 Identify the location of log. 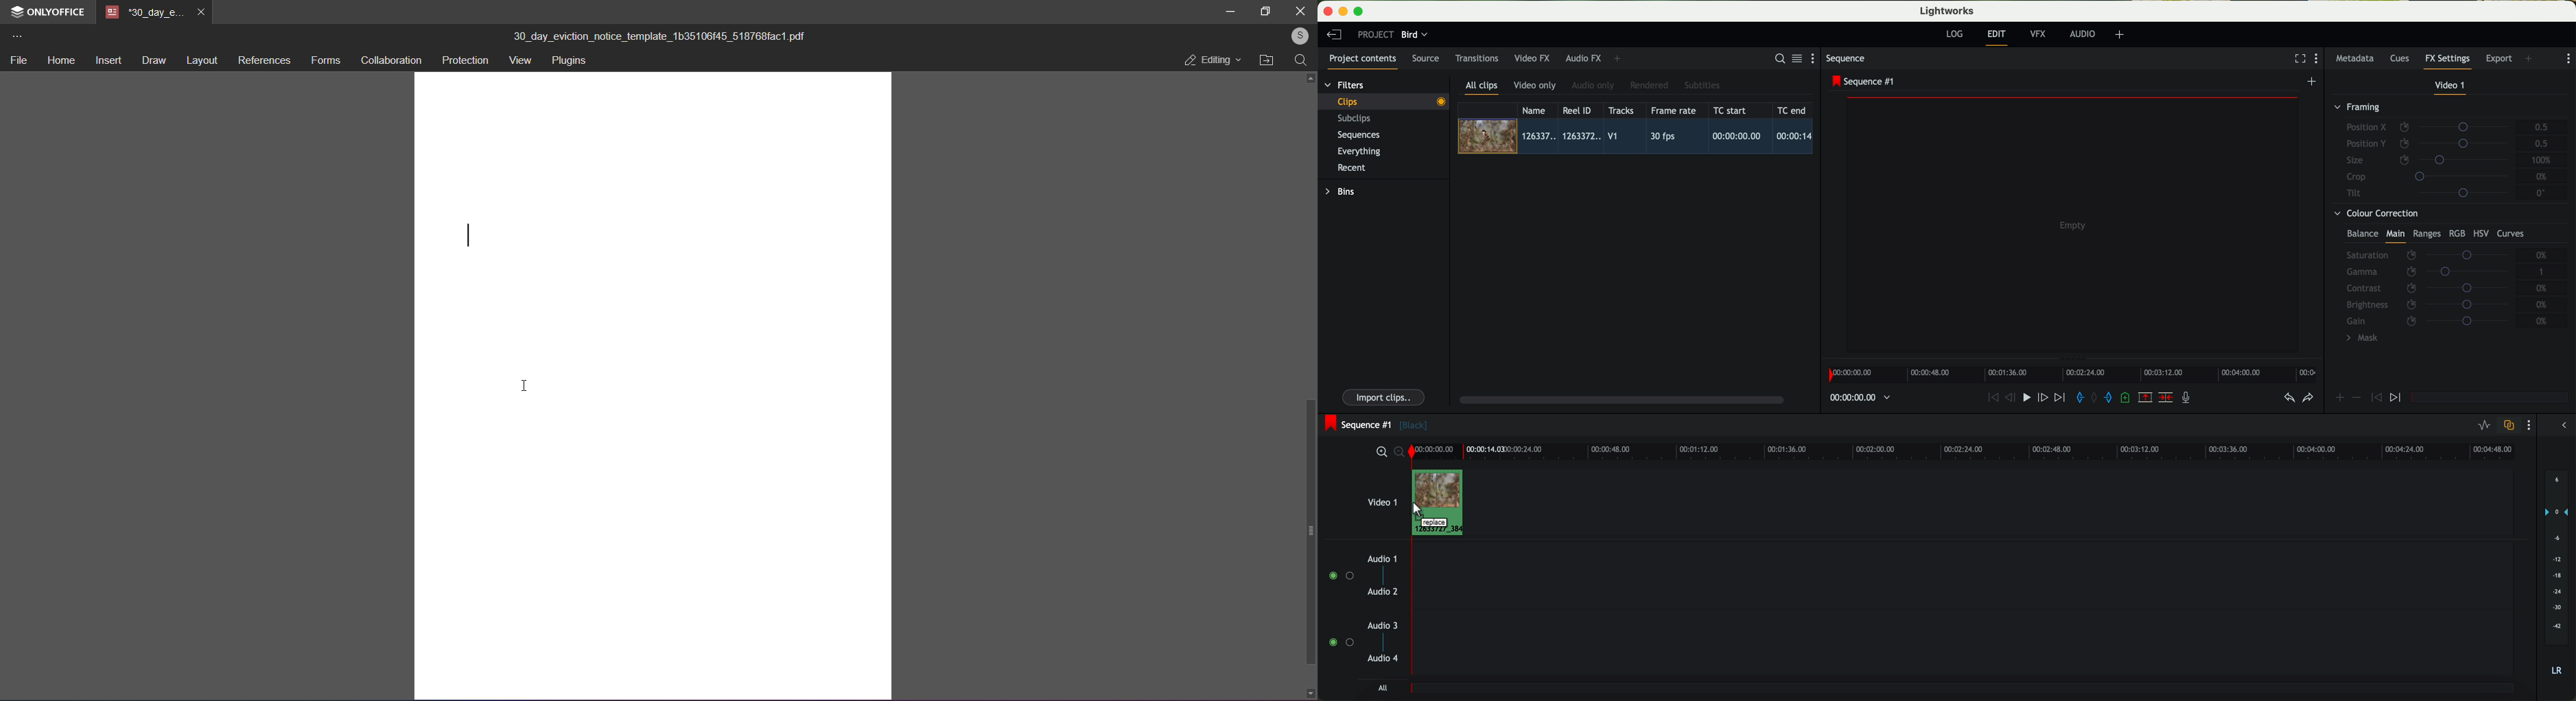
(1954, 34).